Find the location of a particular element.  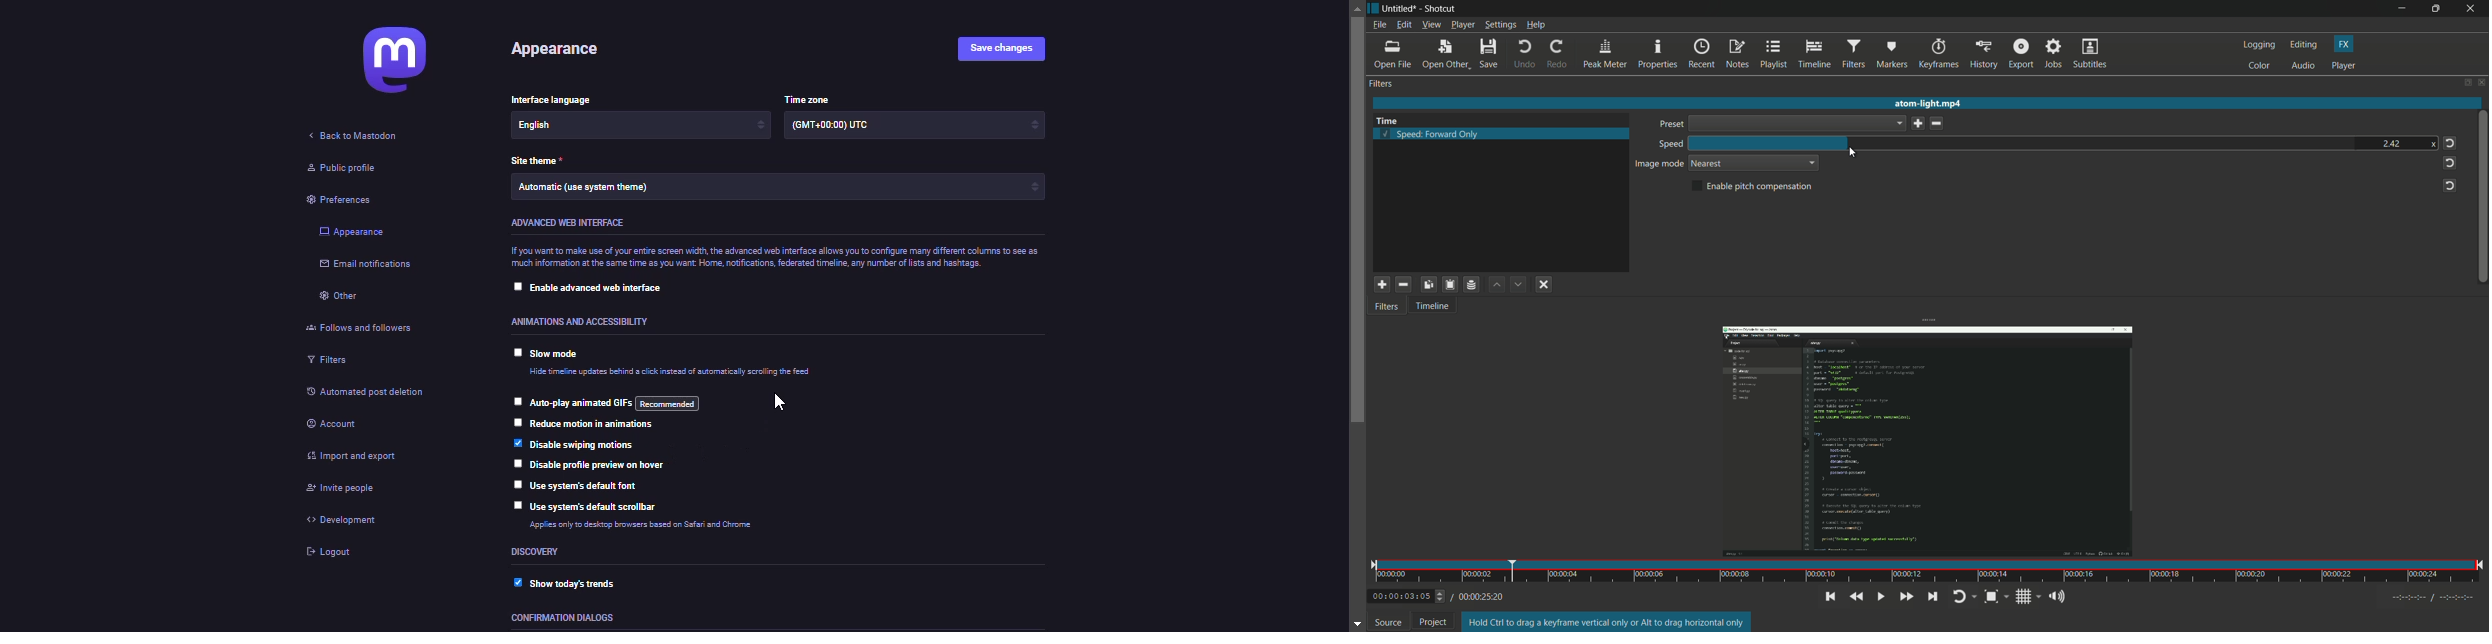

discovery is located at coordinates (536, 552).